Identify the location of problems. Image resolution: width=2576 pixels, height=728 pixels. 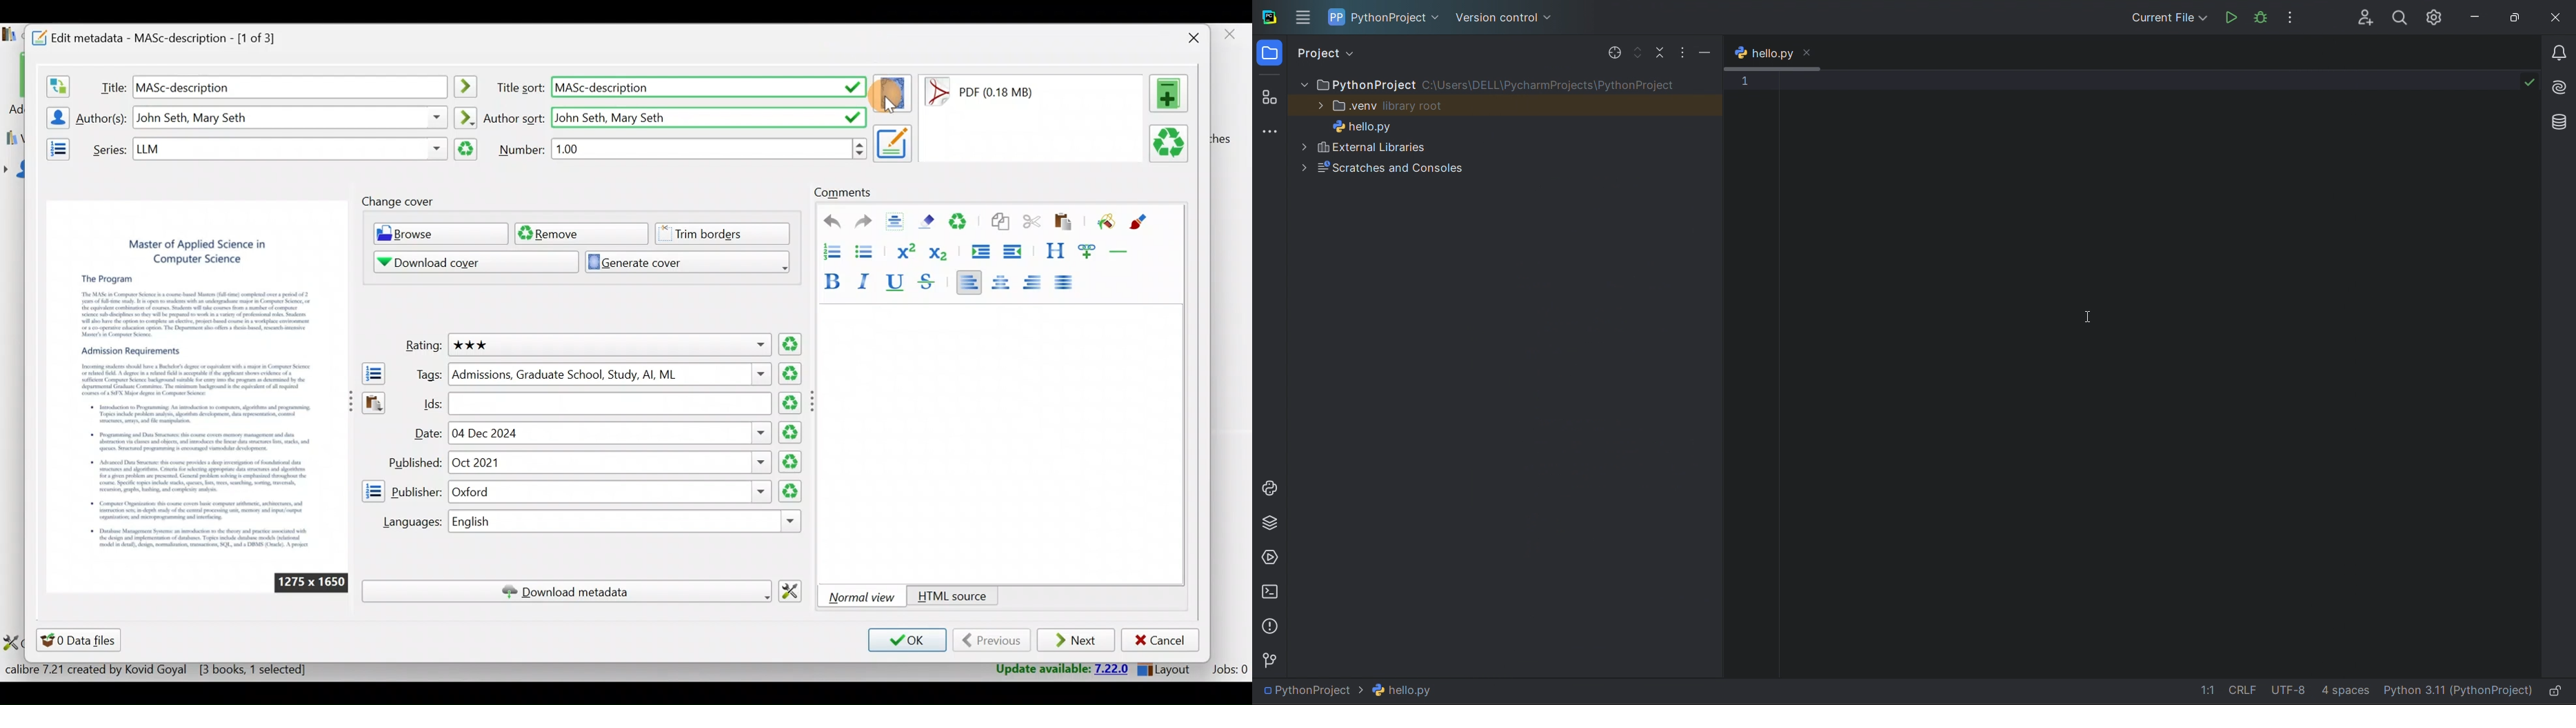
(1267, 624).